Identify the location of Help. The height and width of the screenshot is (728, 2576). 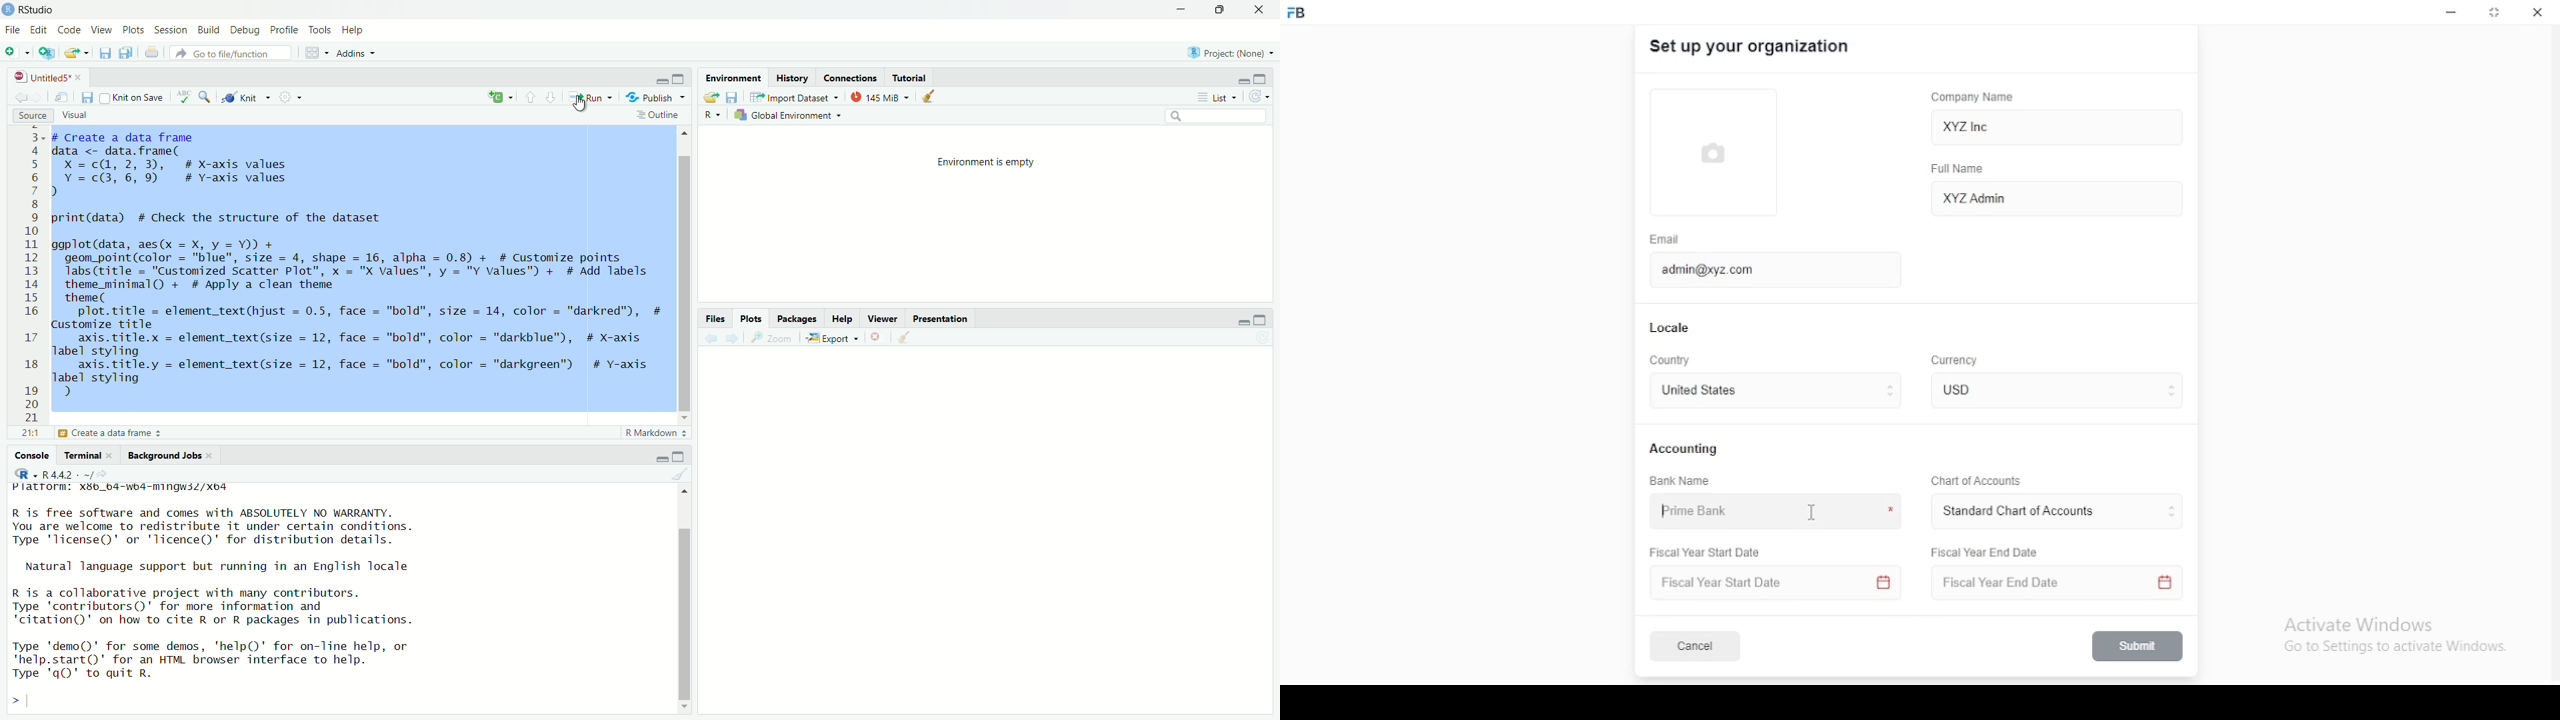
(352, 29).